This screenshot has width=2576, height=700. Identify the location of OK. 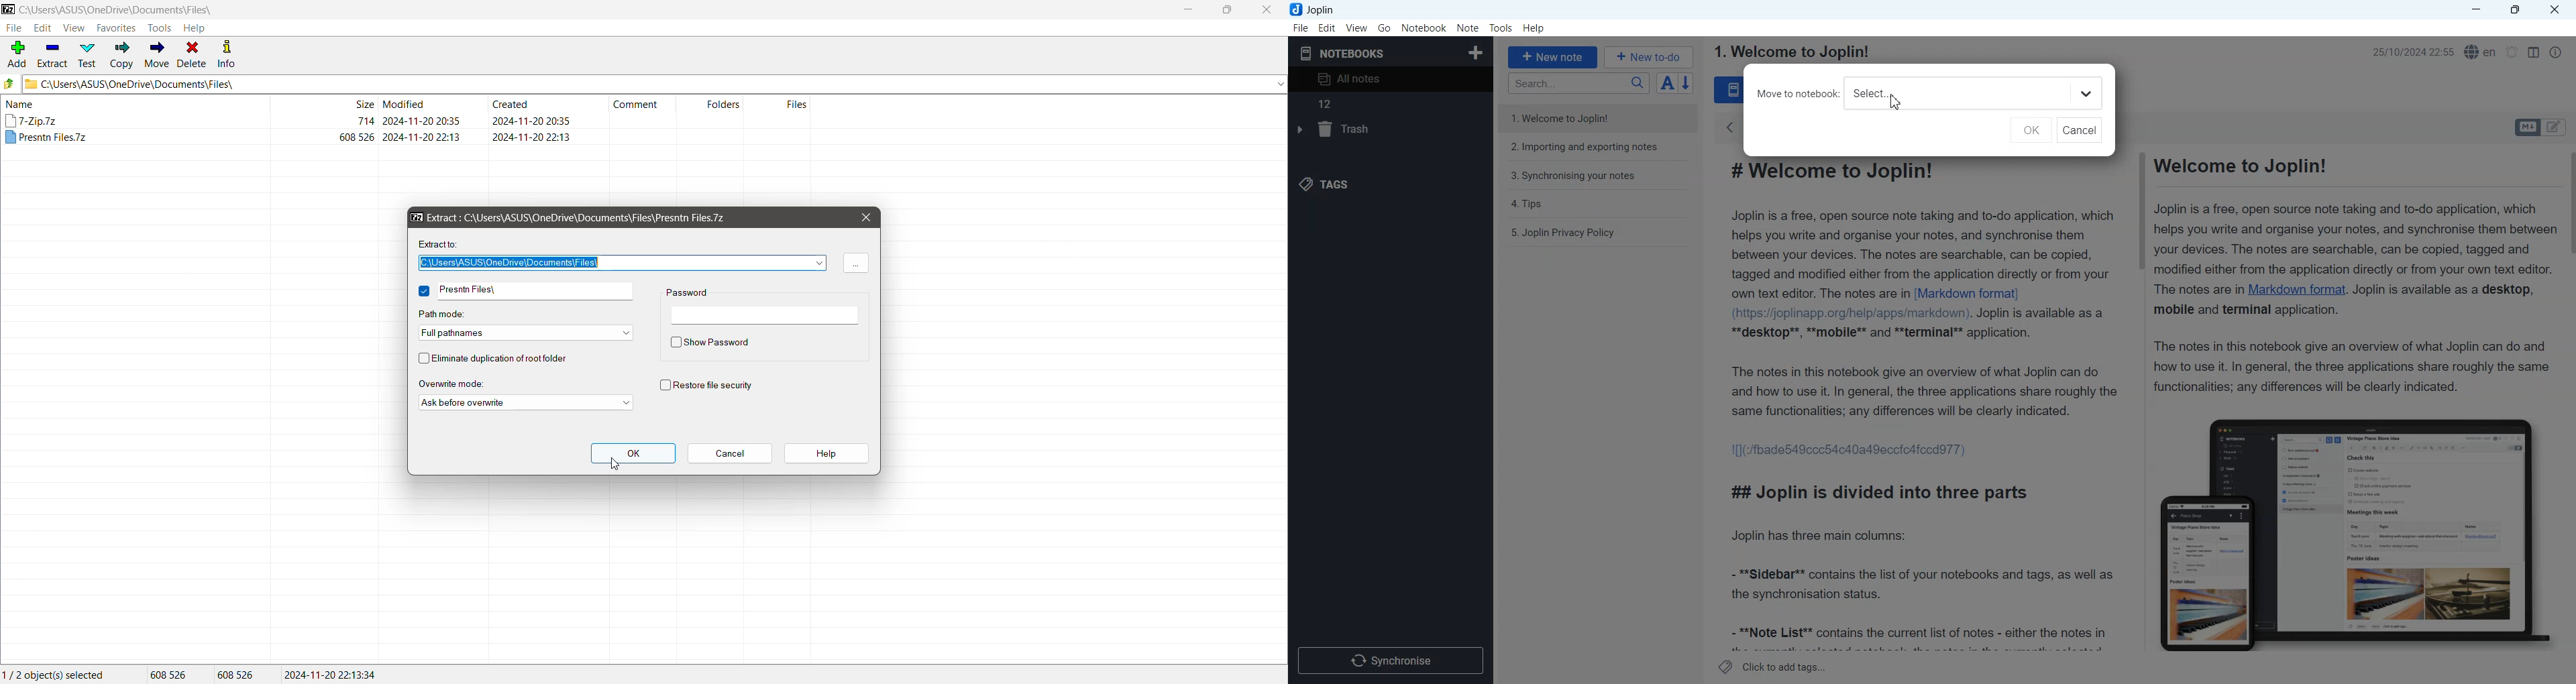
(2030, 130).